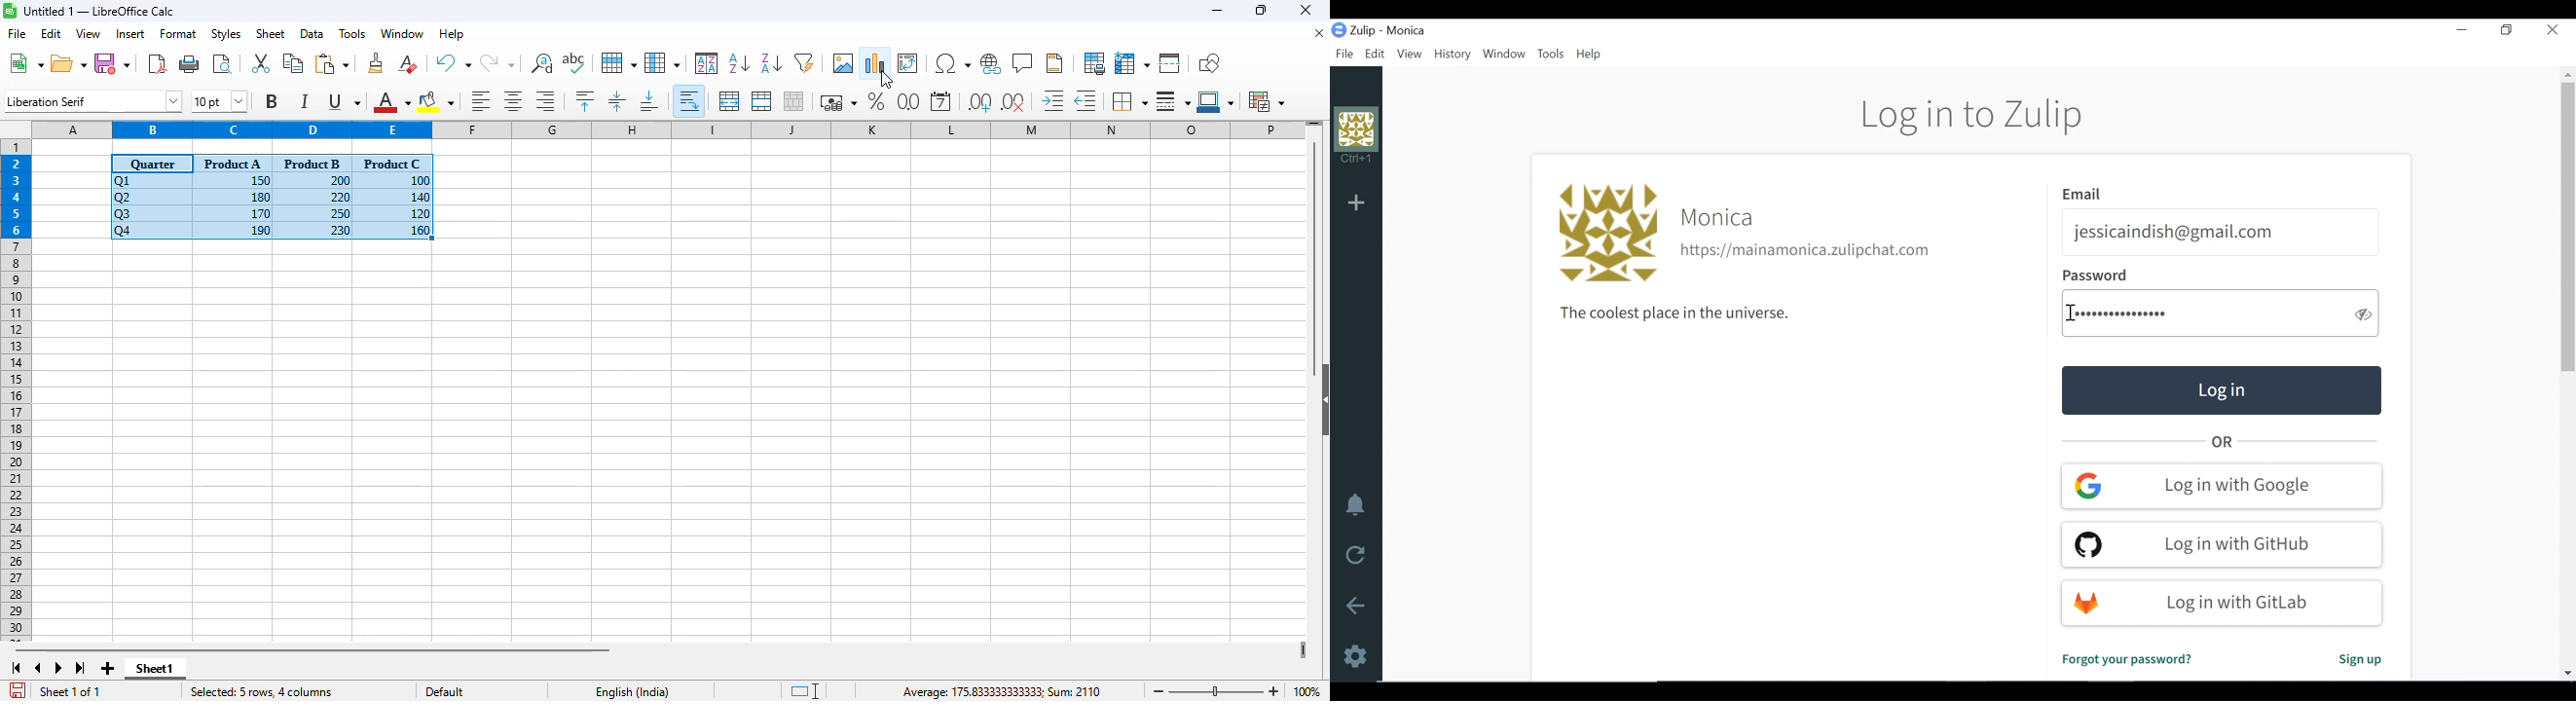  Describe the element at coordinates (343, 101) in the screenshot. I see `underline` at that location.